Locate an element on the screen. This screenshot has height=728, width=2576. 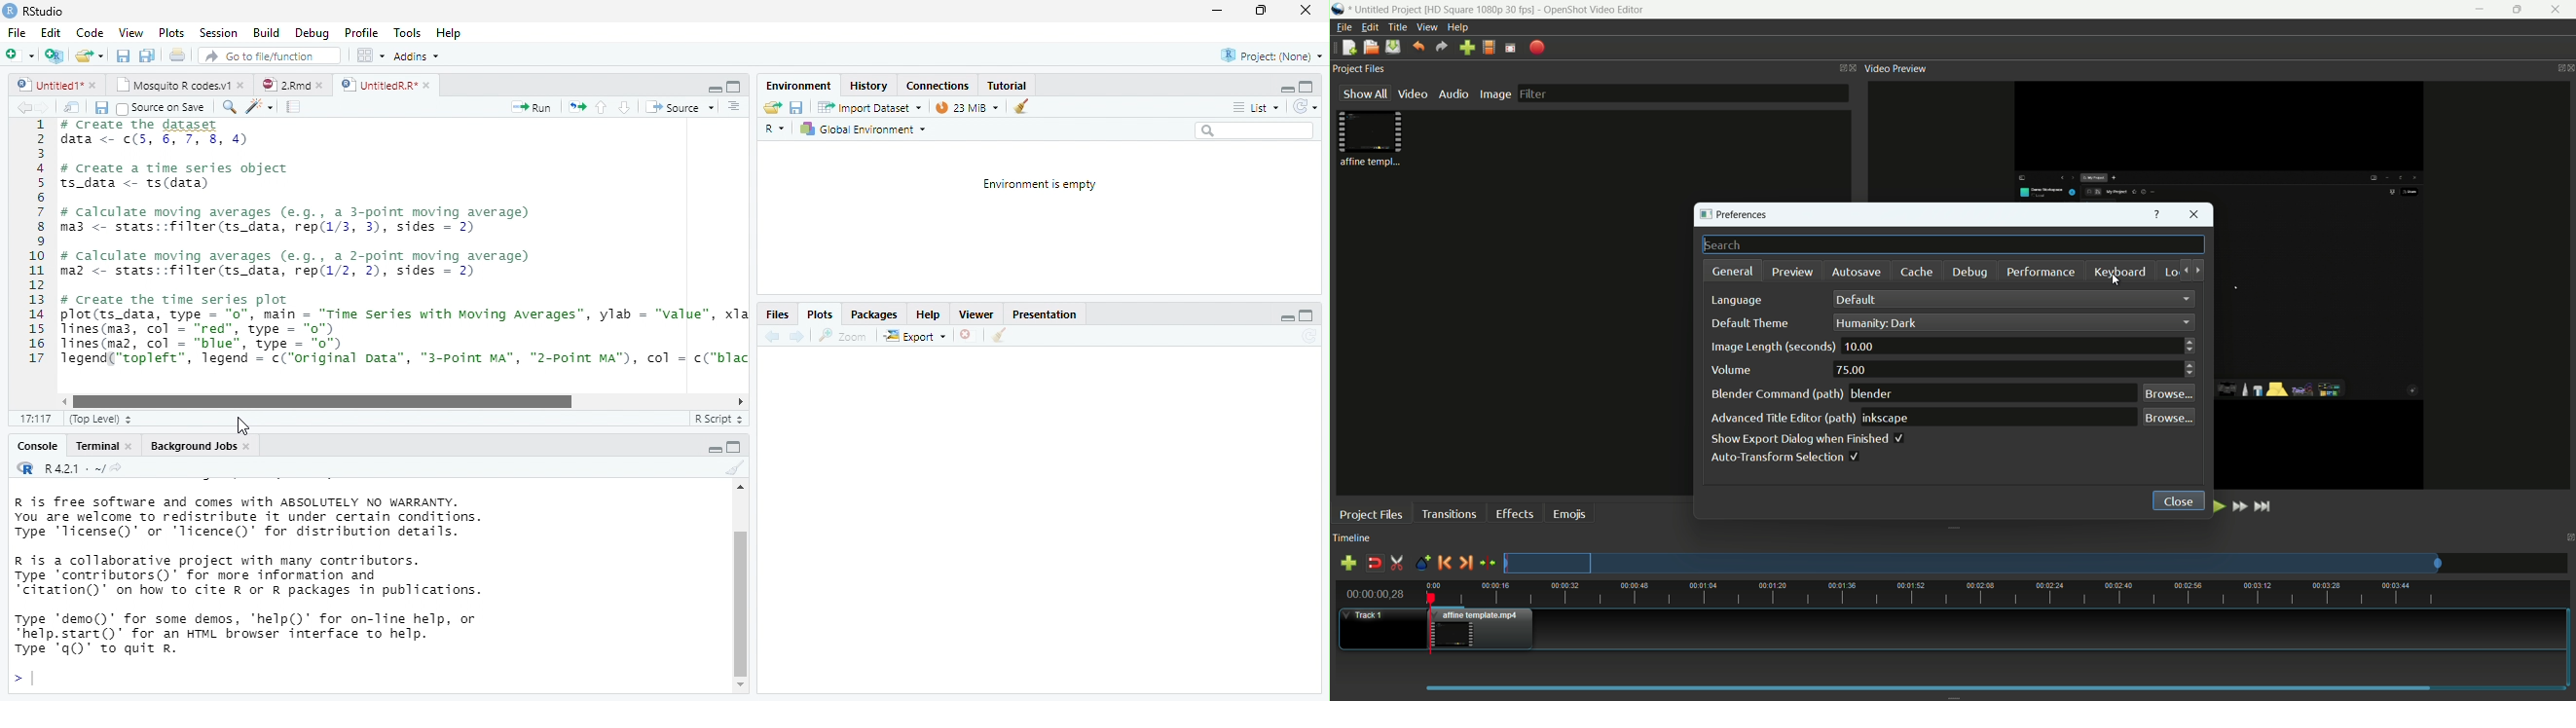
Session is located at coordinates (218, 32).